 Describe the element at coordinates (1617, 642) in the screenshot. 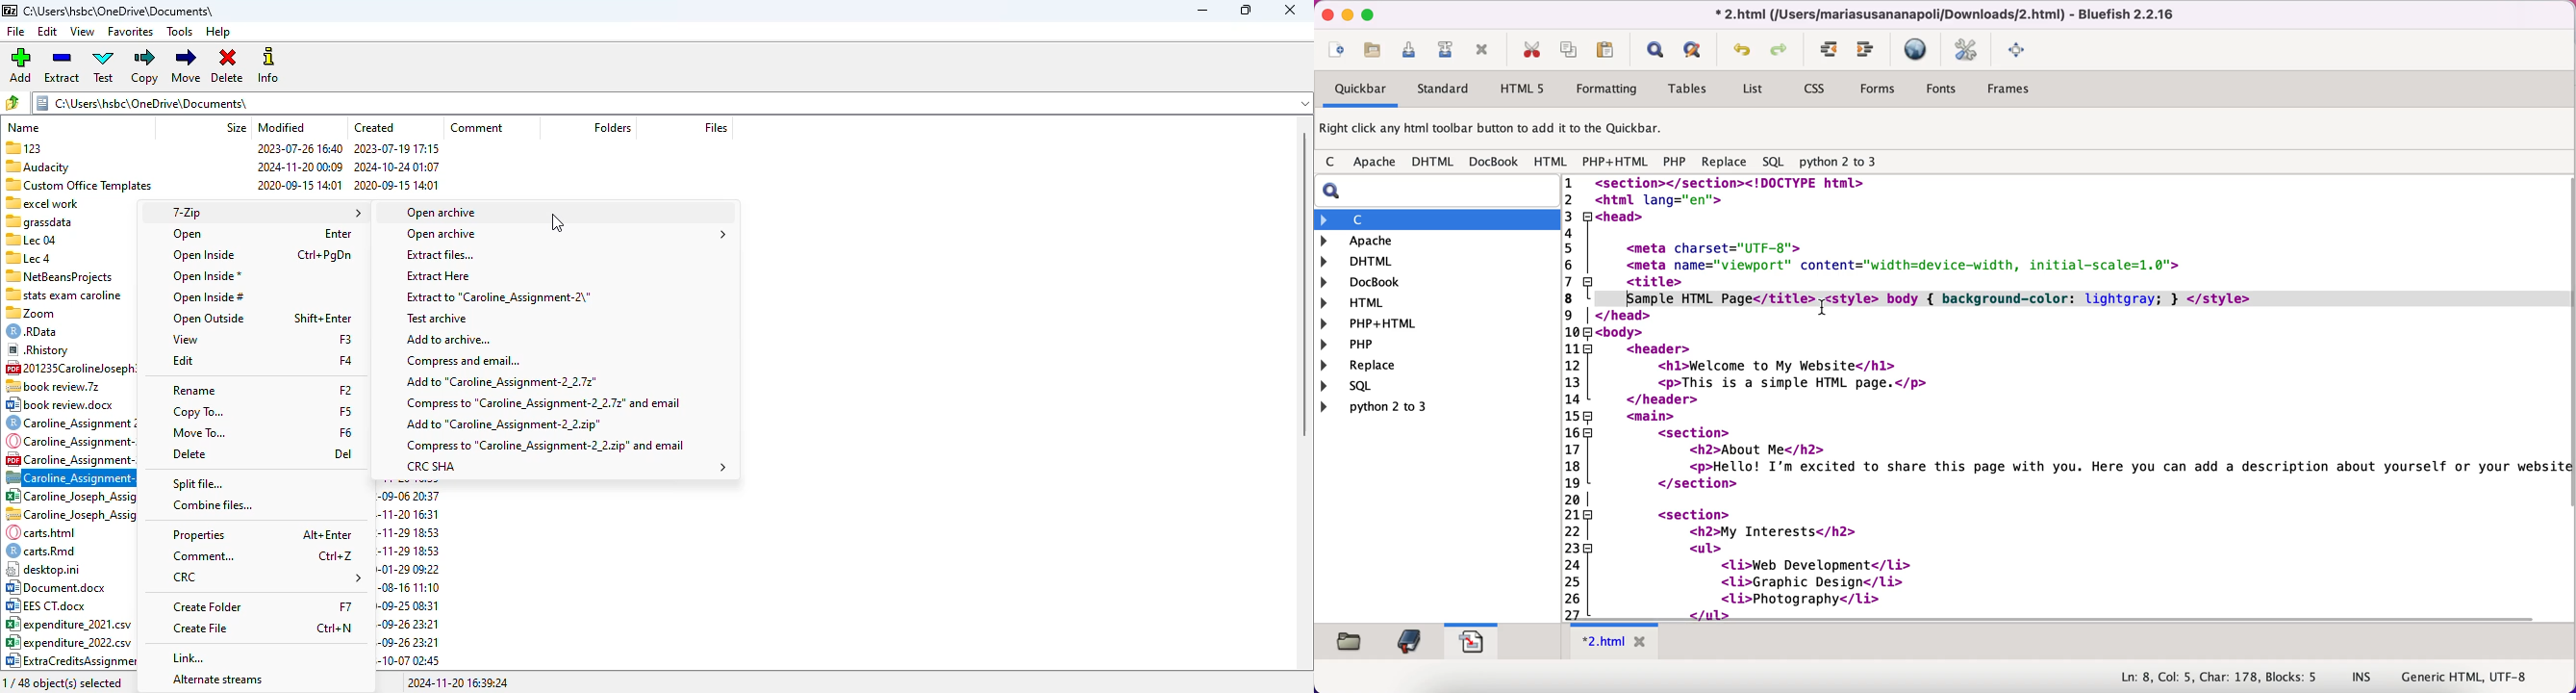

I see `* 2.html` at that location.